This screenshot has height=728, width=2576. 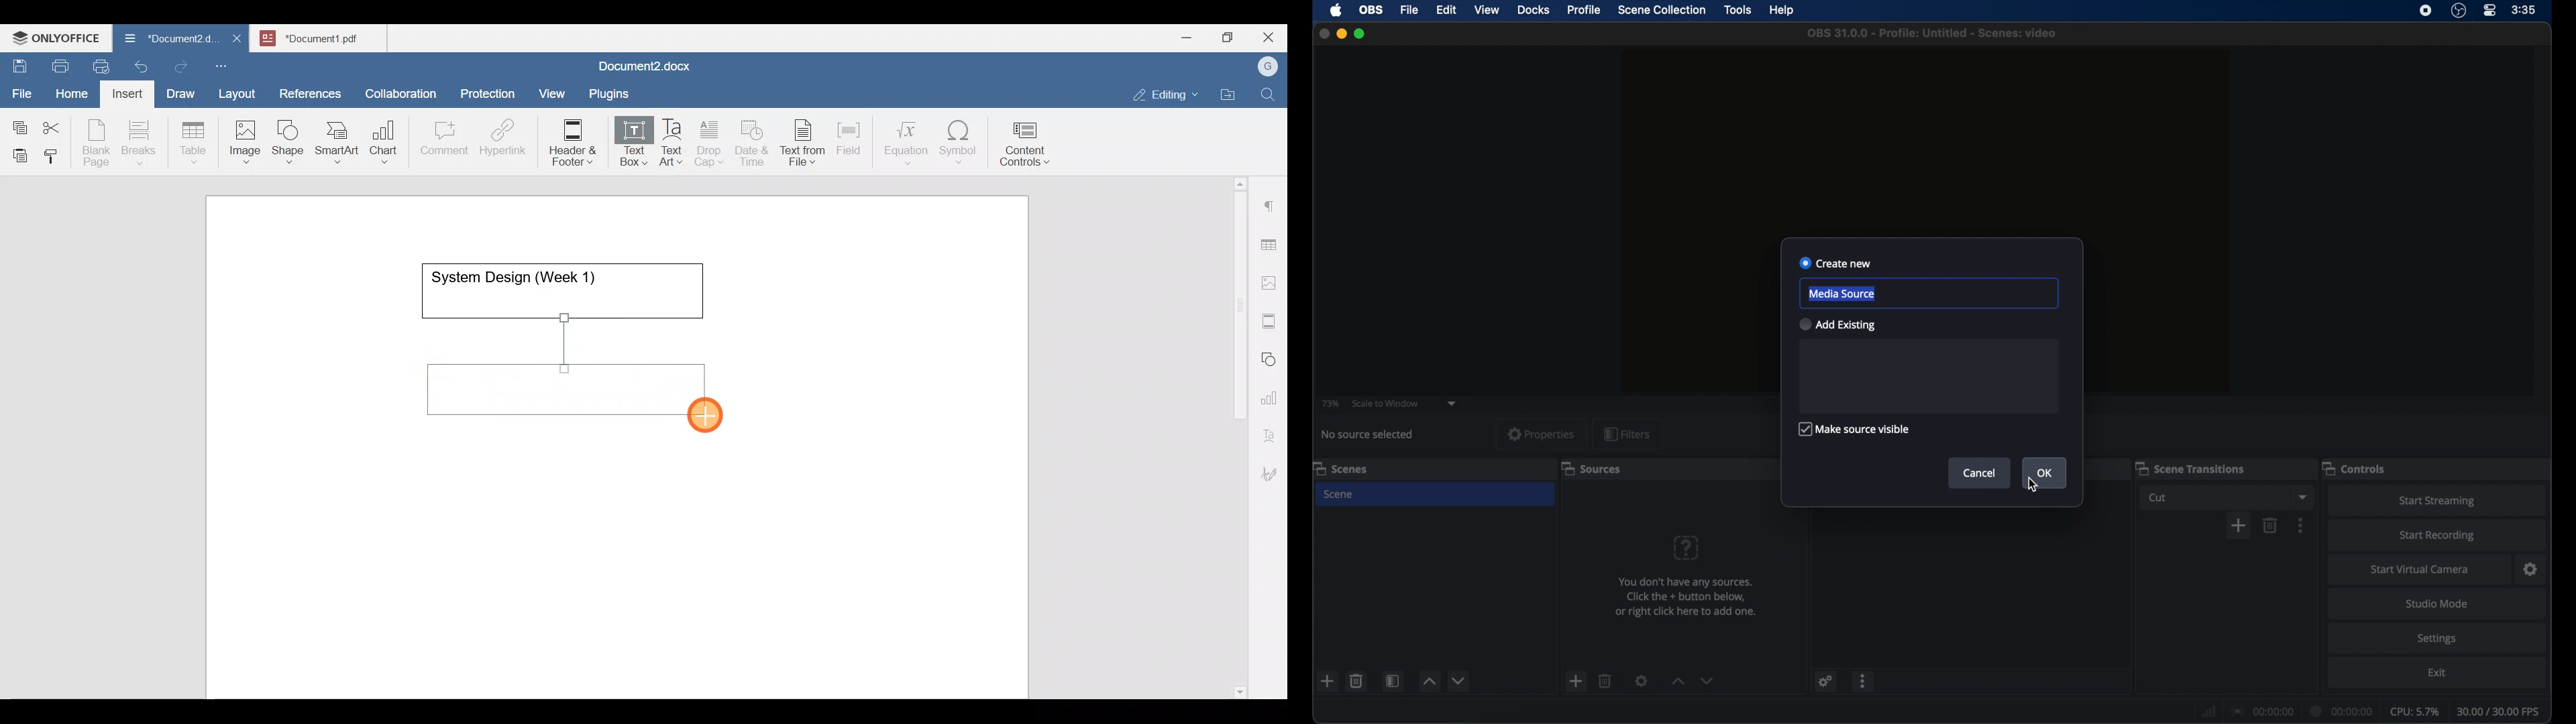 I want to click on settings, so click(x=1826, y=680).